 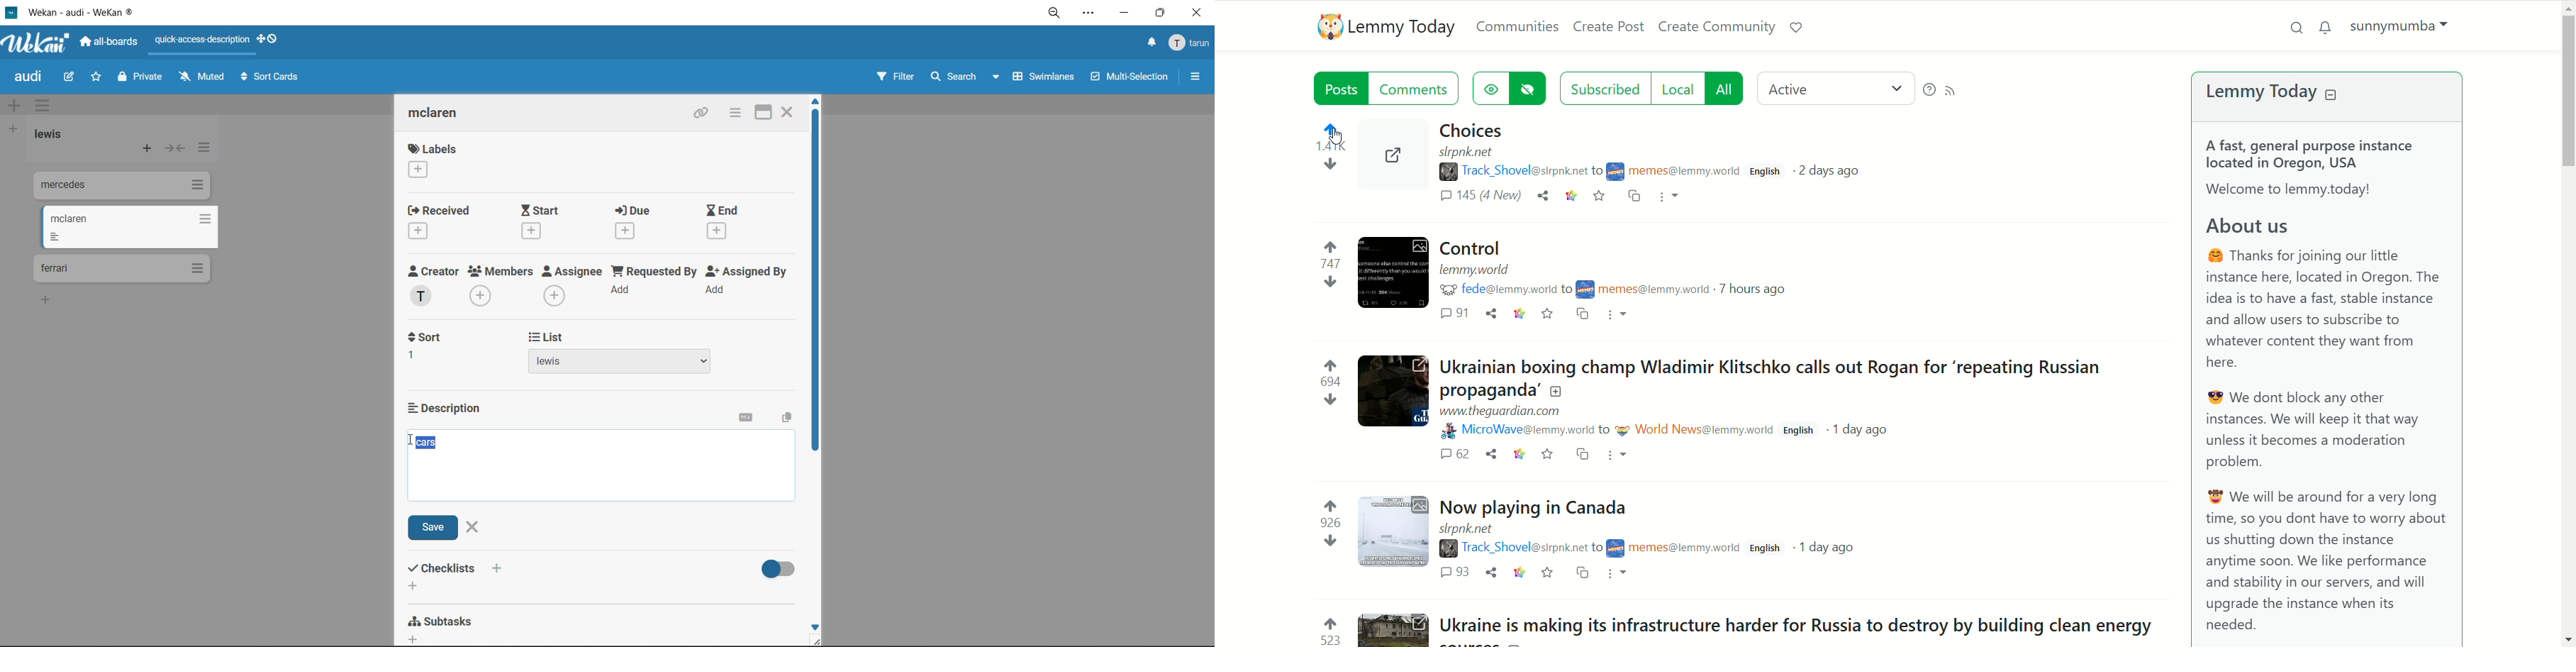 What do you see at coordinates (1671, 198) in the screenshot?
I see `more` at bounding box center [1671, 198].